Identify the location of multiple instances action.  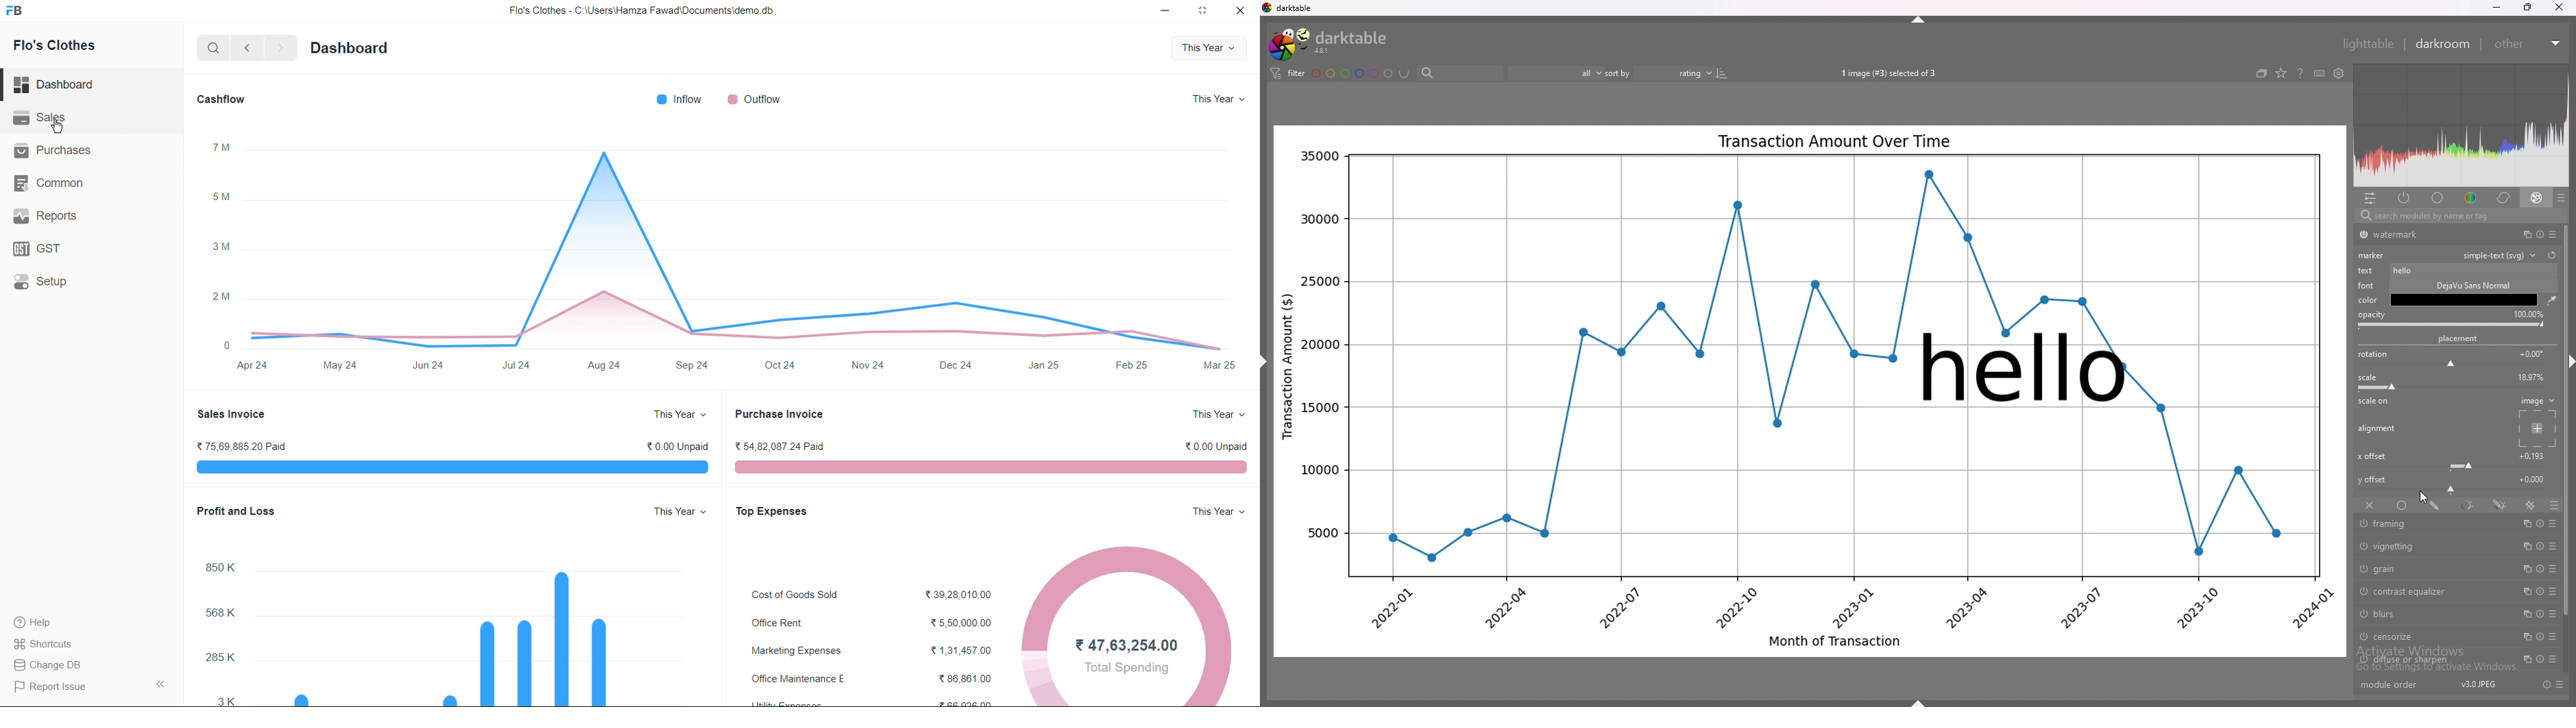
(2527, 523).